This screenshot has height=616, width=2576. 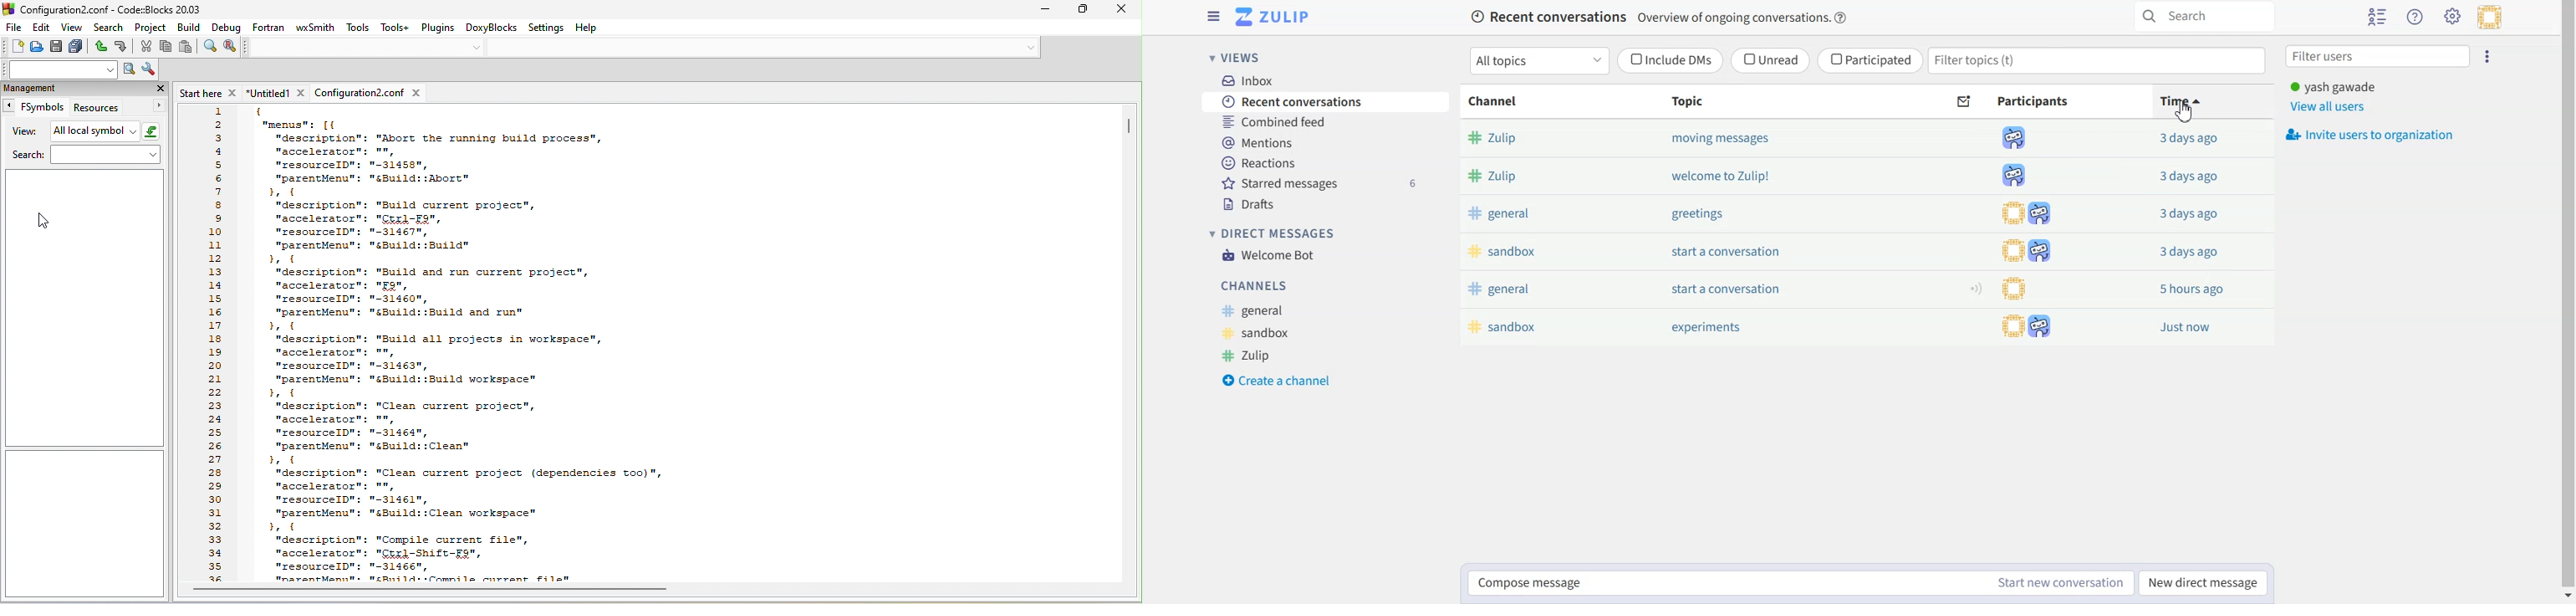 What do you see at coordinates (167, 48) in the screenshot?
I see `copy` at bounding box center [167, 48].